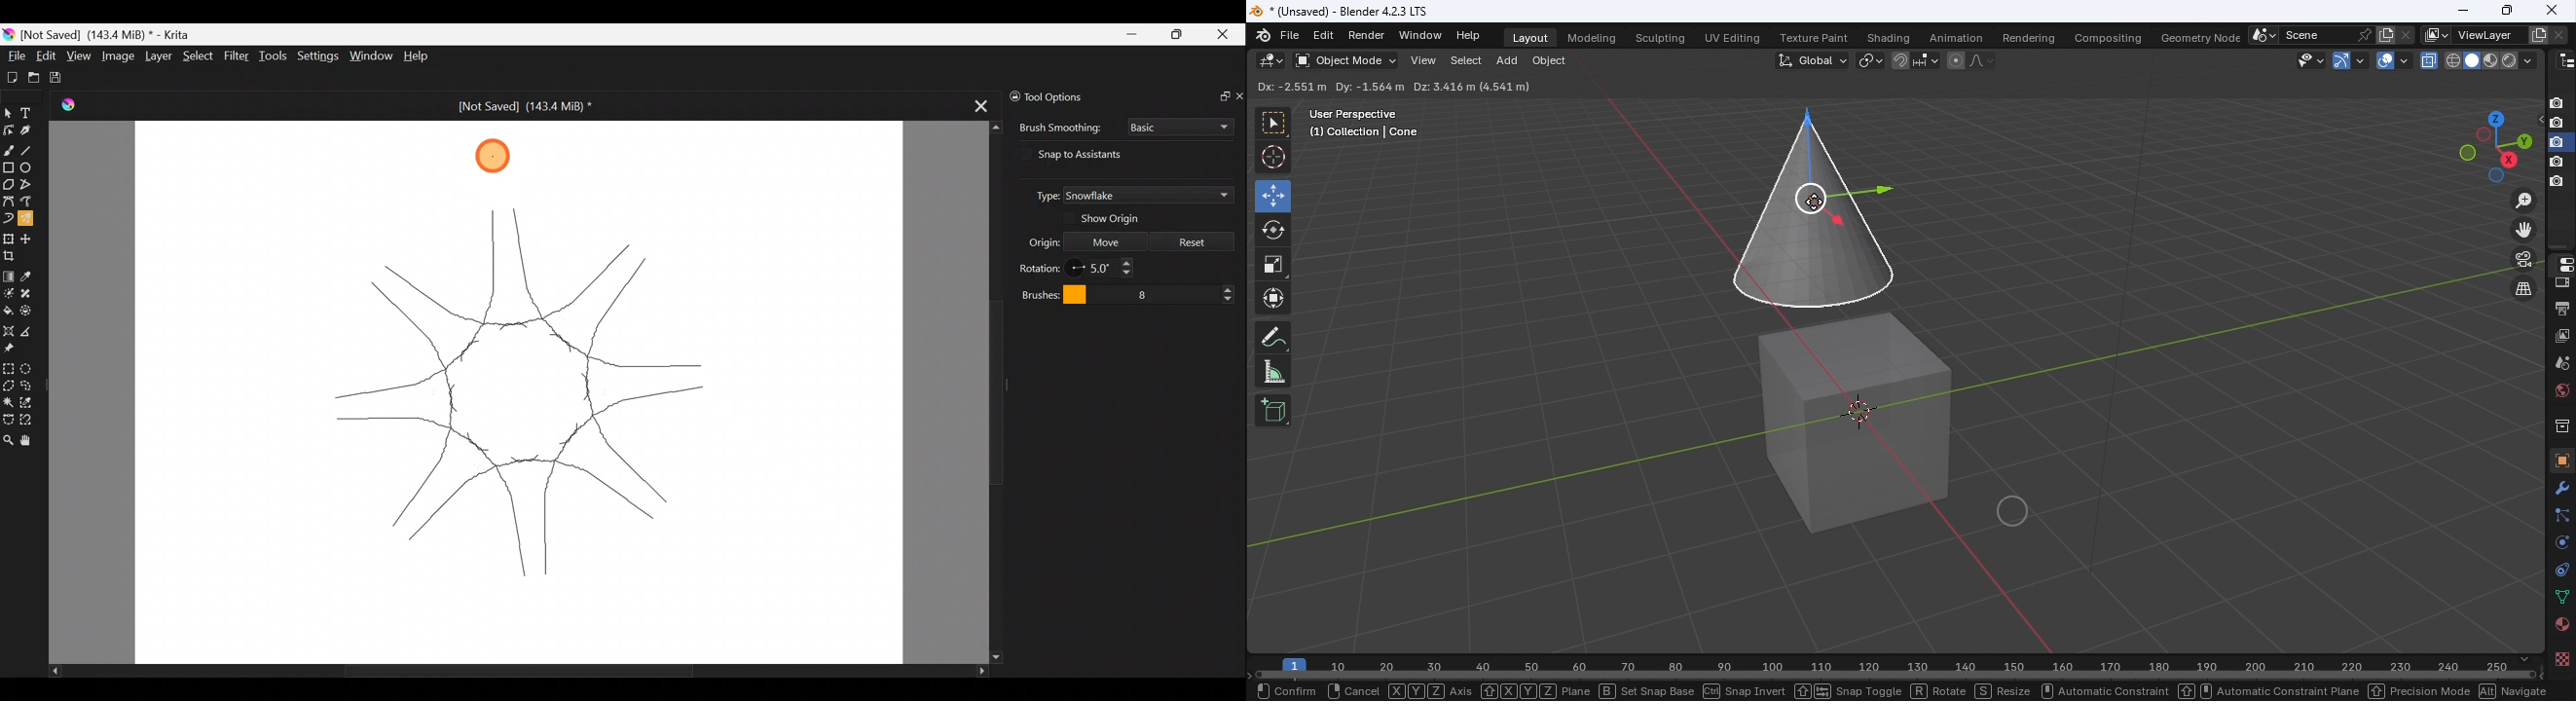 Image resolution: width=2576 pixels, height=728 pixels. Describe the element at coordinates (199, 56) in the screenshot. I see `Select` at that location.